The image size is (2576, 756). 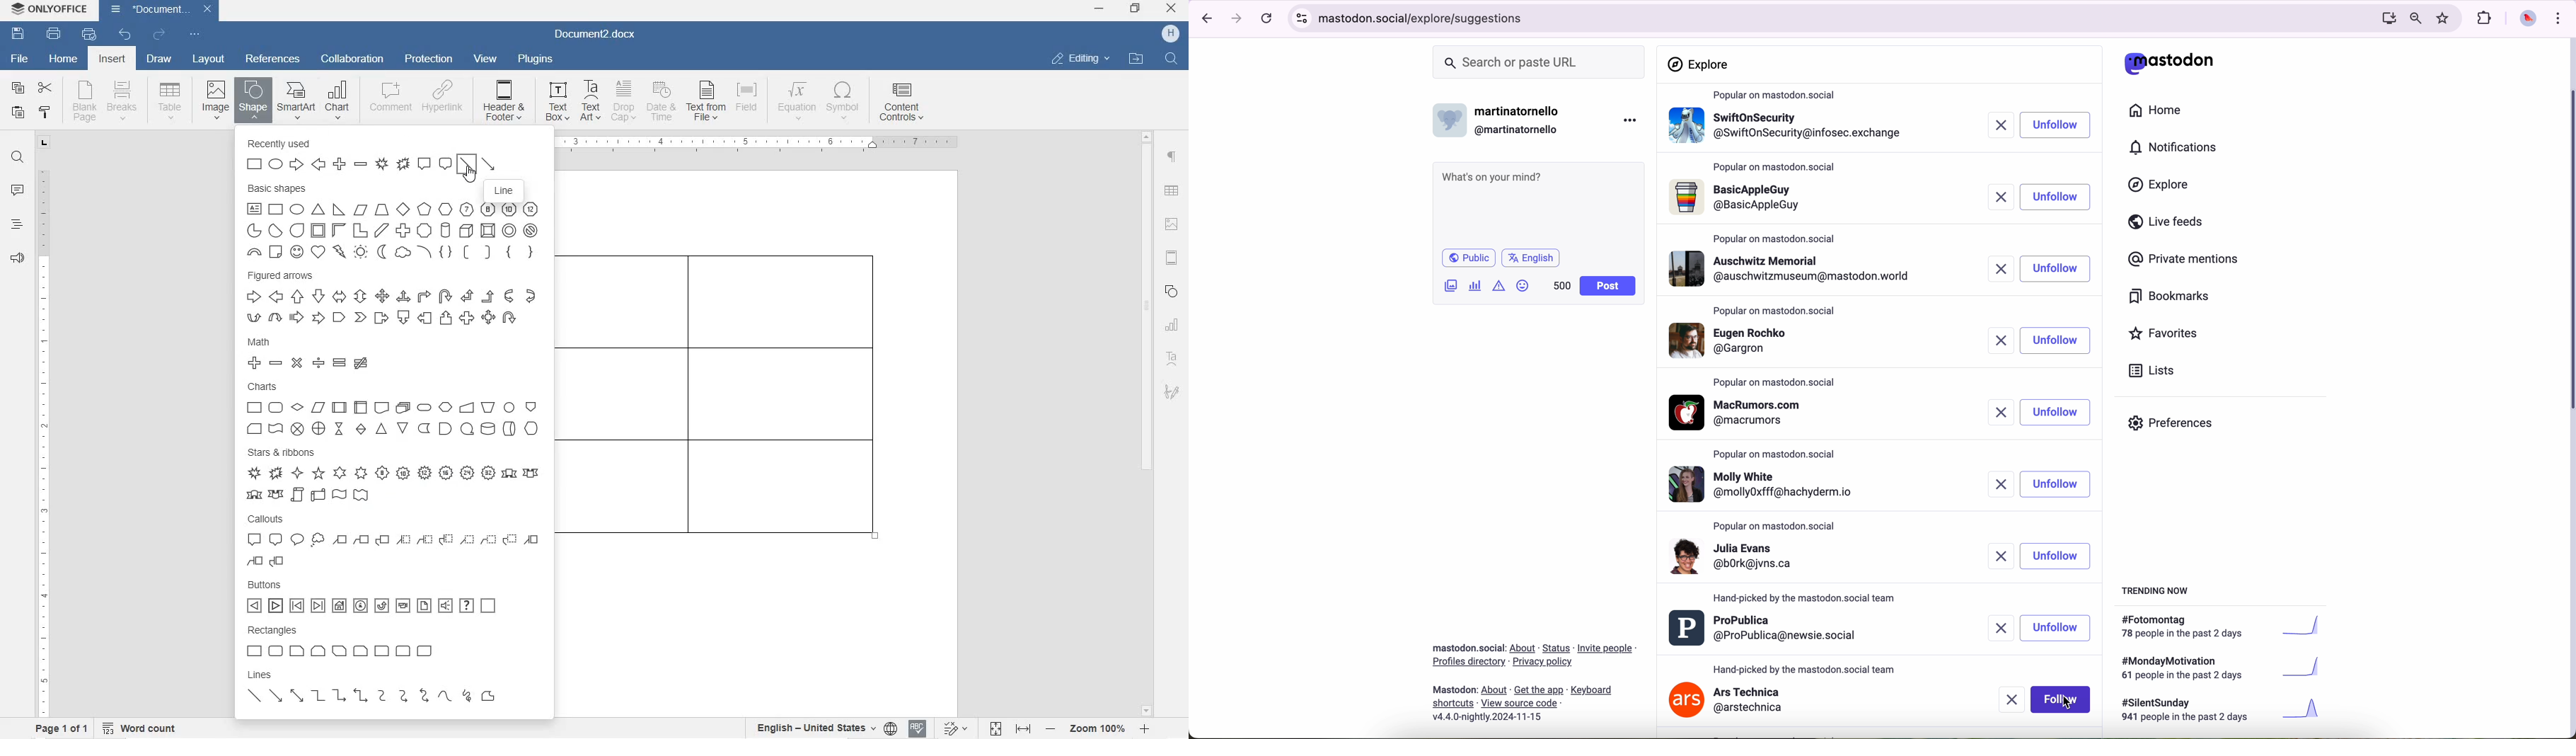 What do you see at coordinates (2179, 427) in the screenshot?
I see `preferences` at bounding box center [2179, 427].